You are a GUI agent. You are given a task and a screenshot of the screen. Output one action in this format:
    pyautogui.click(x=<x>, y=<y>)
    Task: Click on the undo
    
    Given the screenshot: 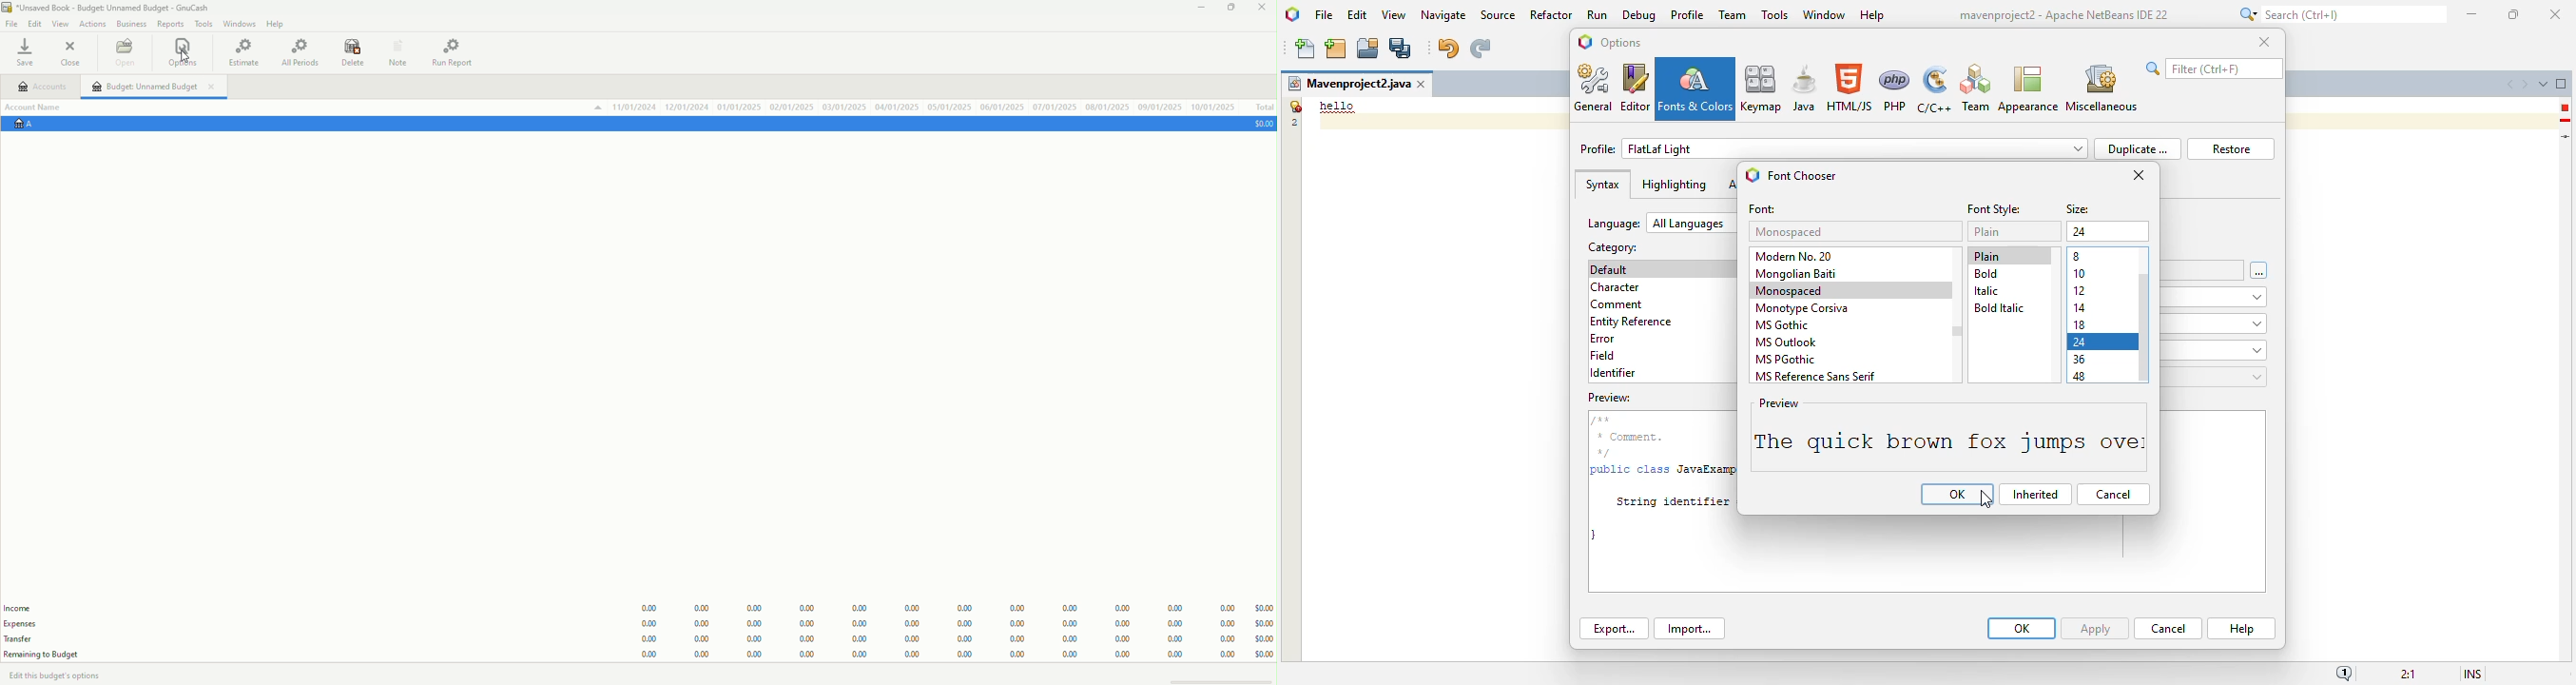 What is the action you would take?
    pyautogui.click(x=1447, y=49)
    